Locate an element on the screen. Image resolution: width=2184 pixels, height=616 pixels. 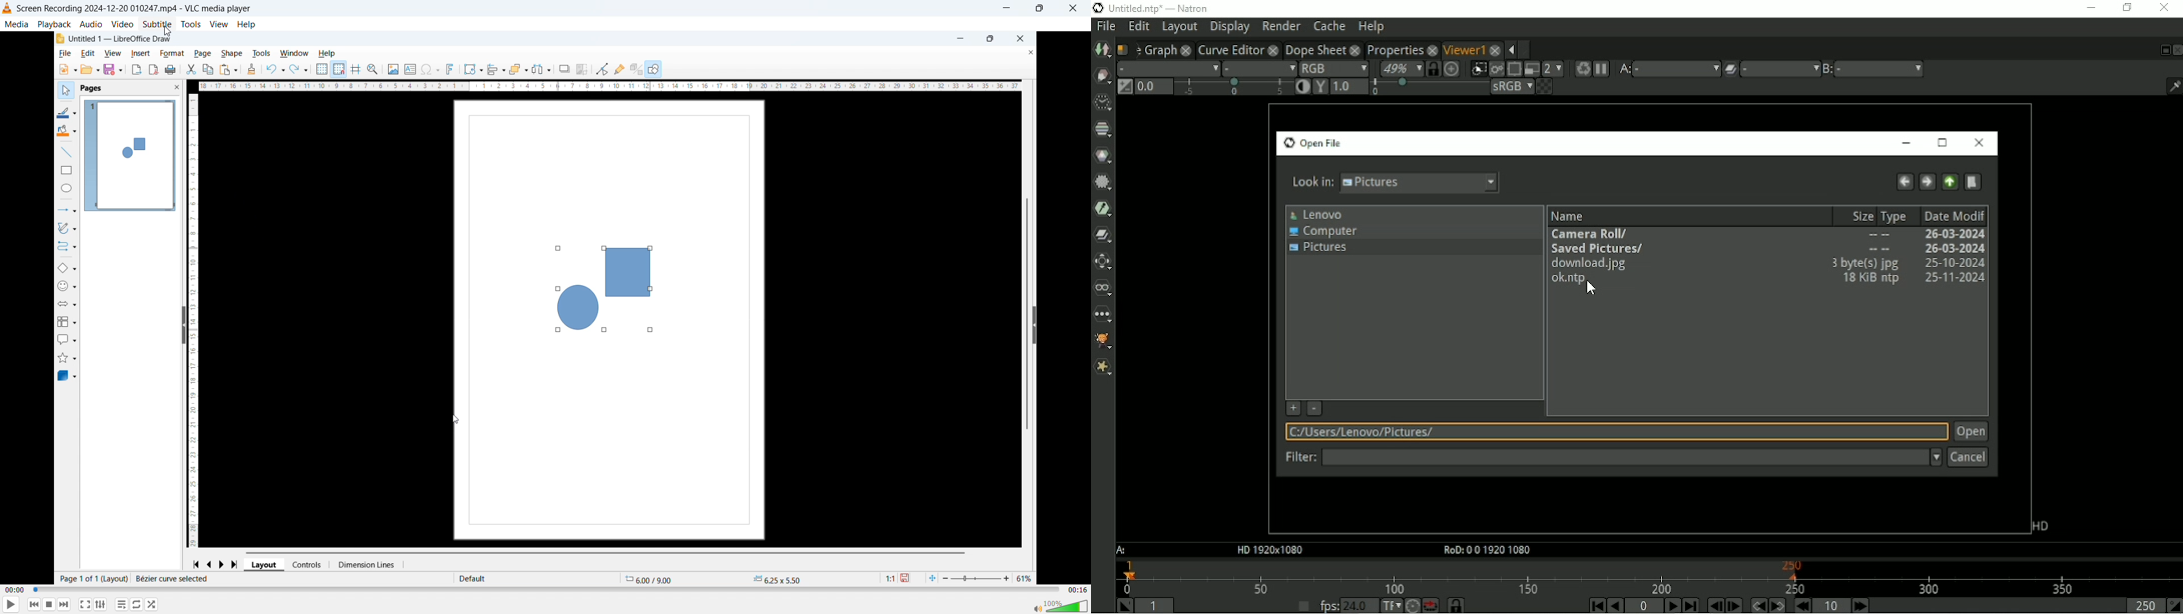
view  is located at coordinates (219, 24).